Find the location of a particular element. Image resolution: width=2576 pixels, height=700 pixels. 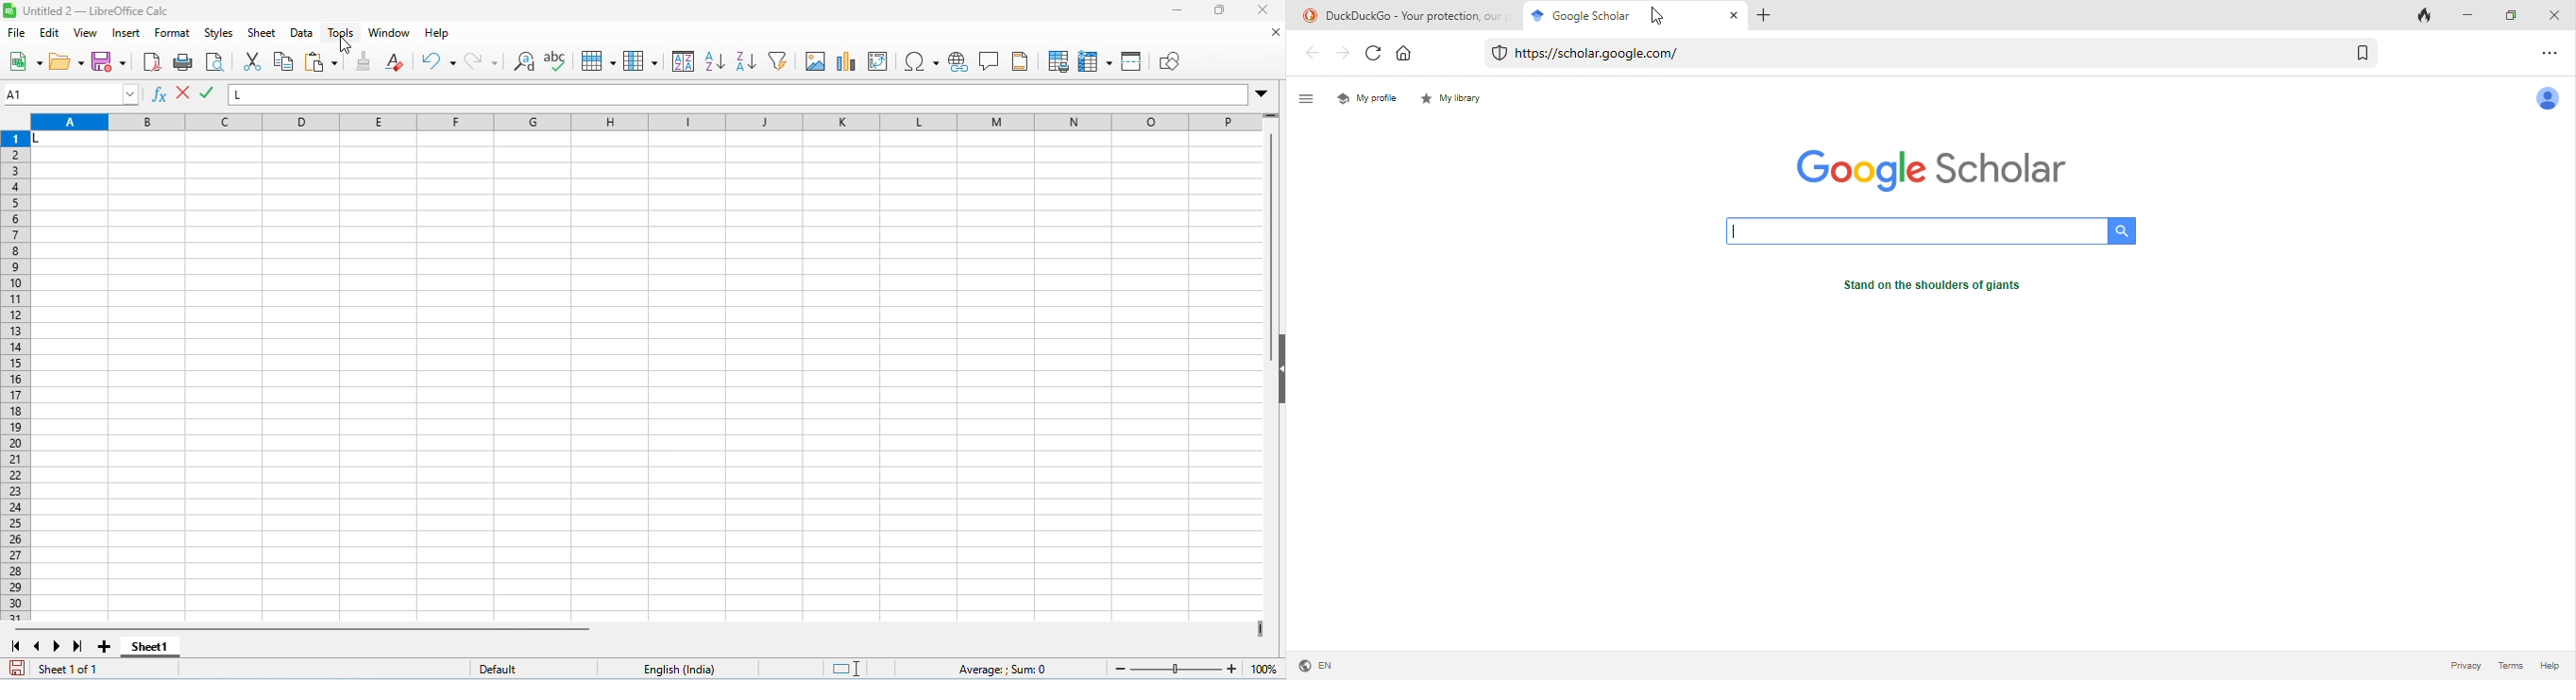

my library is located at coordinates (1457, 102).